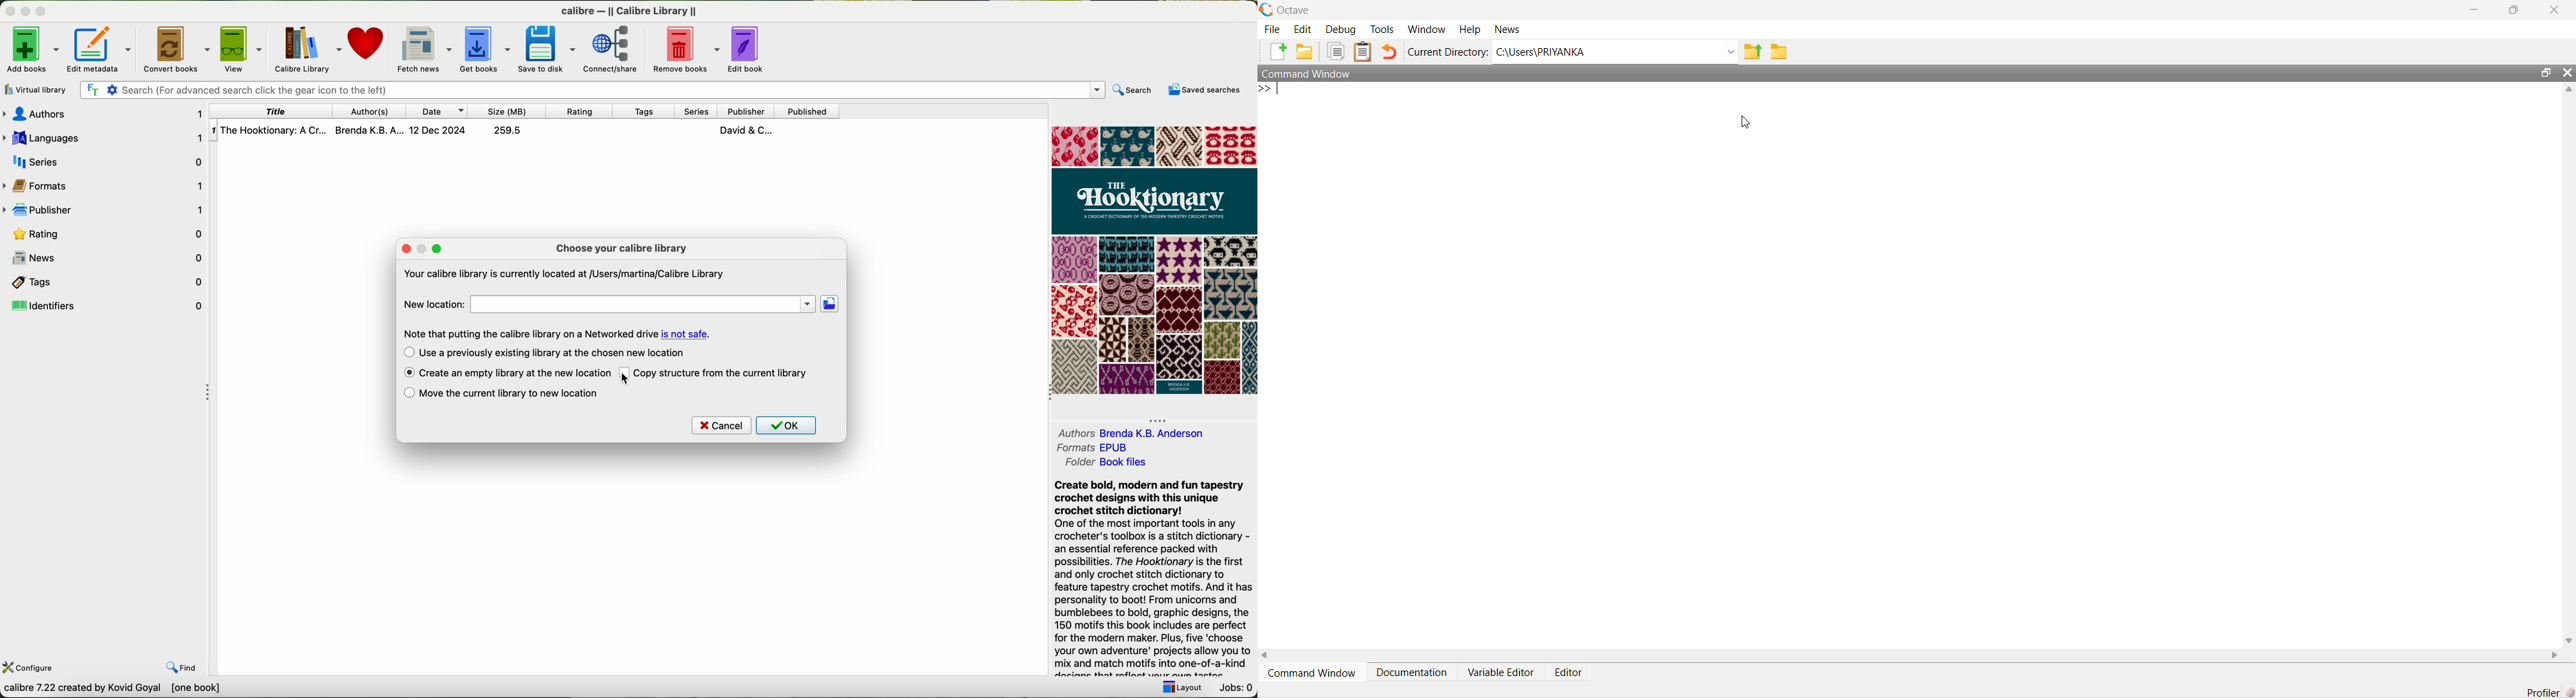 The image size is (2576, 700). I want to click on search, so click(1135, 90).